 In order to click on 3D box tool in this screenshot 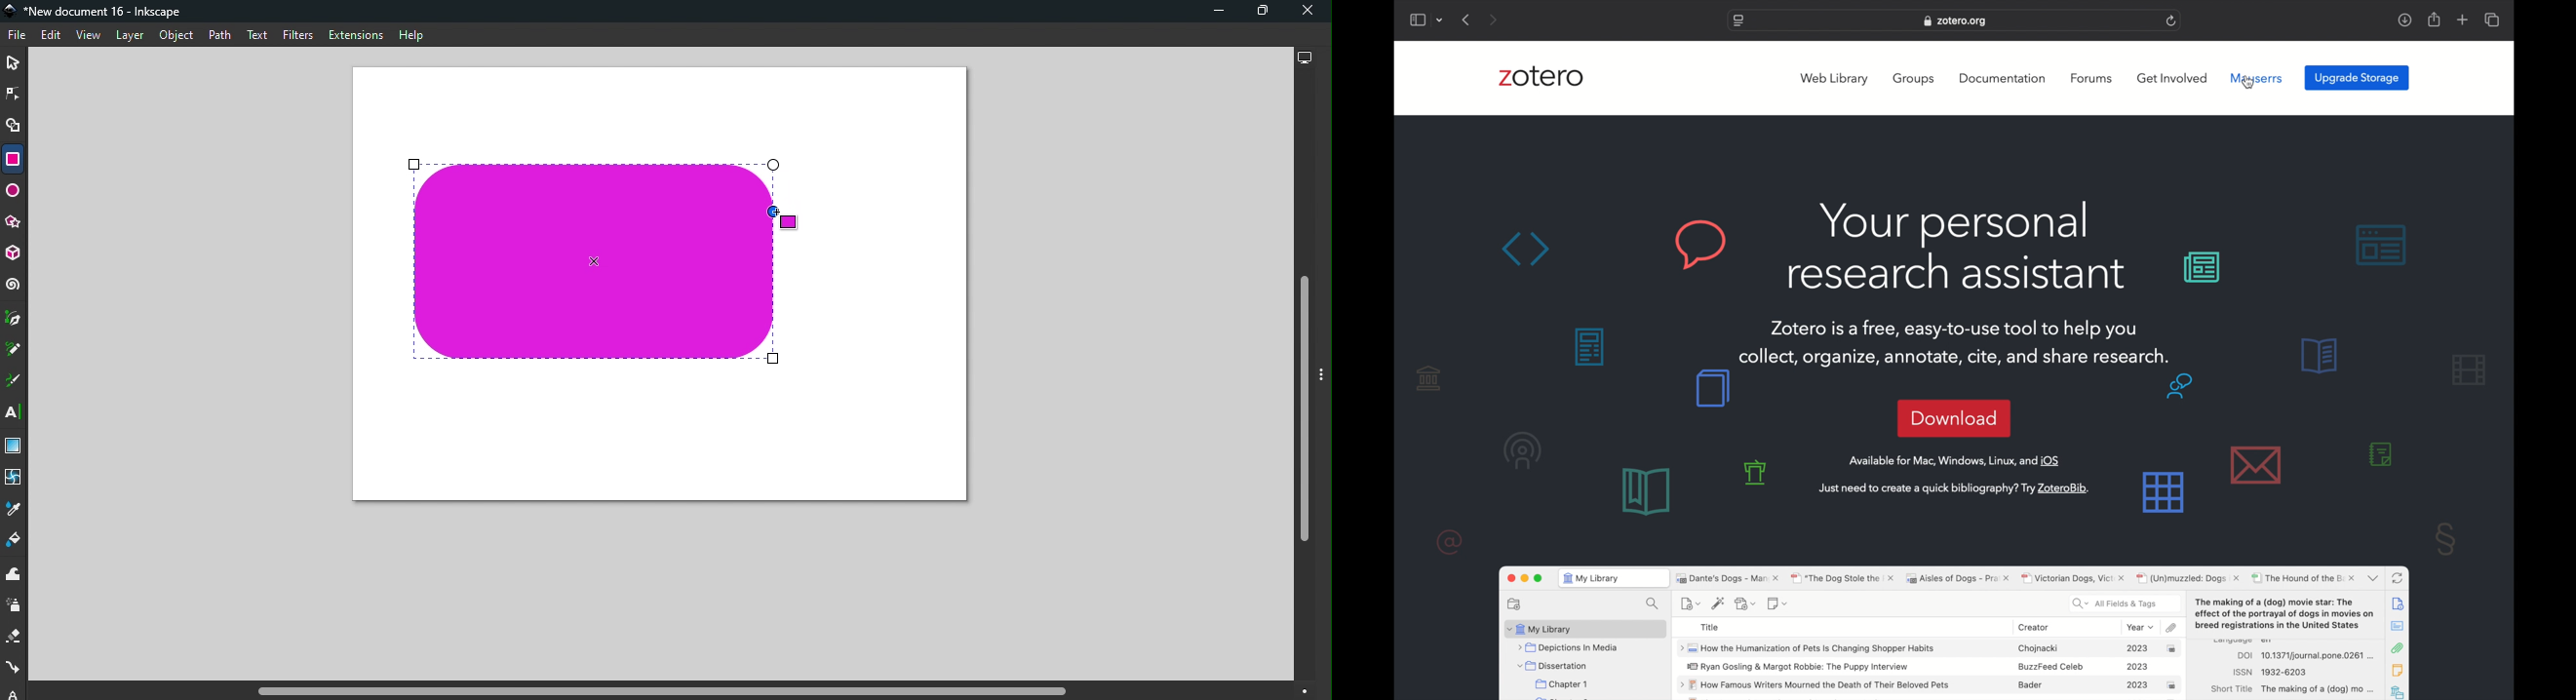, I will do `click(15, 255)`.